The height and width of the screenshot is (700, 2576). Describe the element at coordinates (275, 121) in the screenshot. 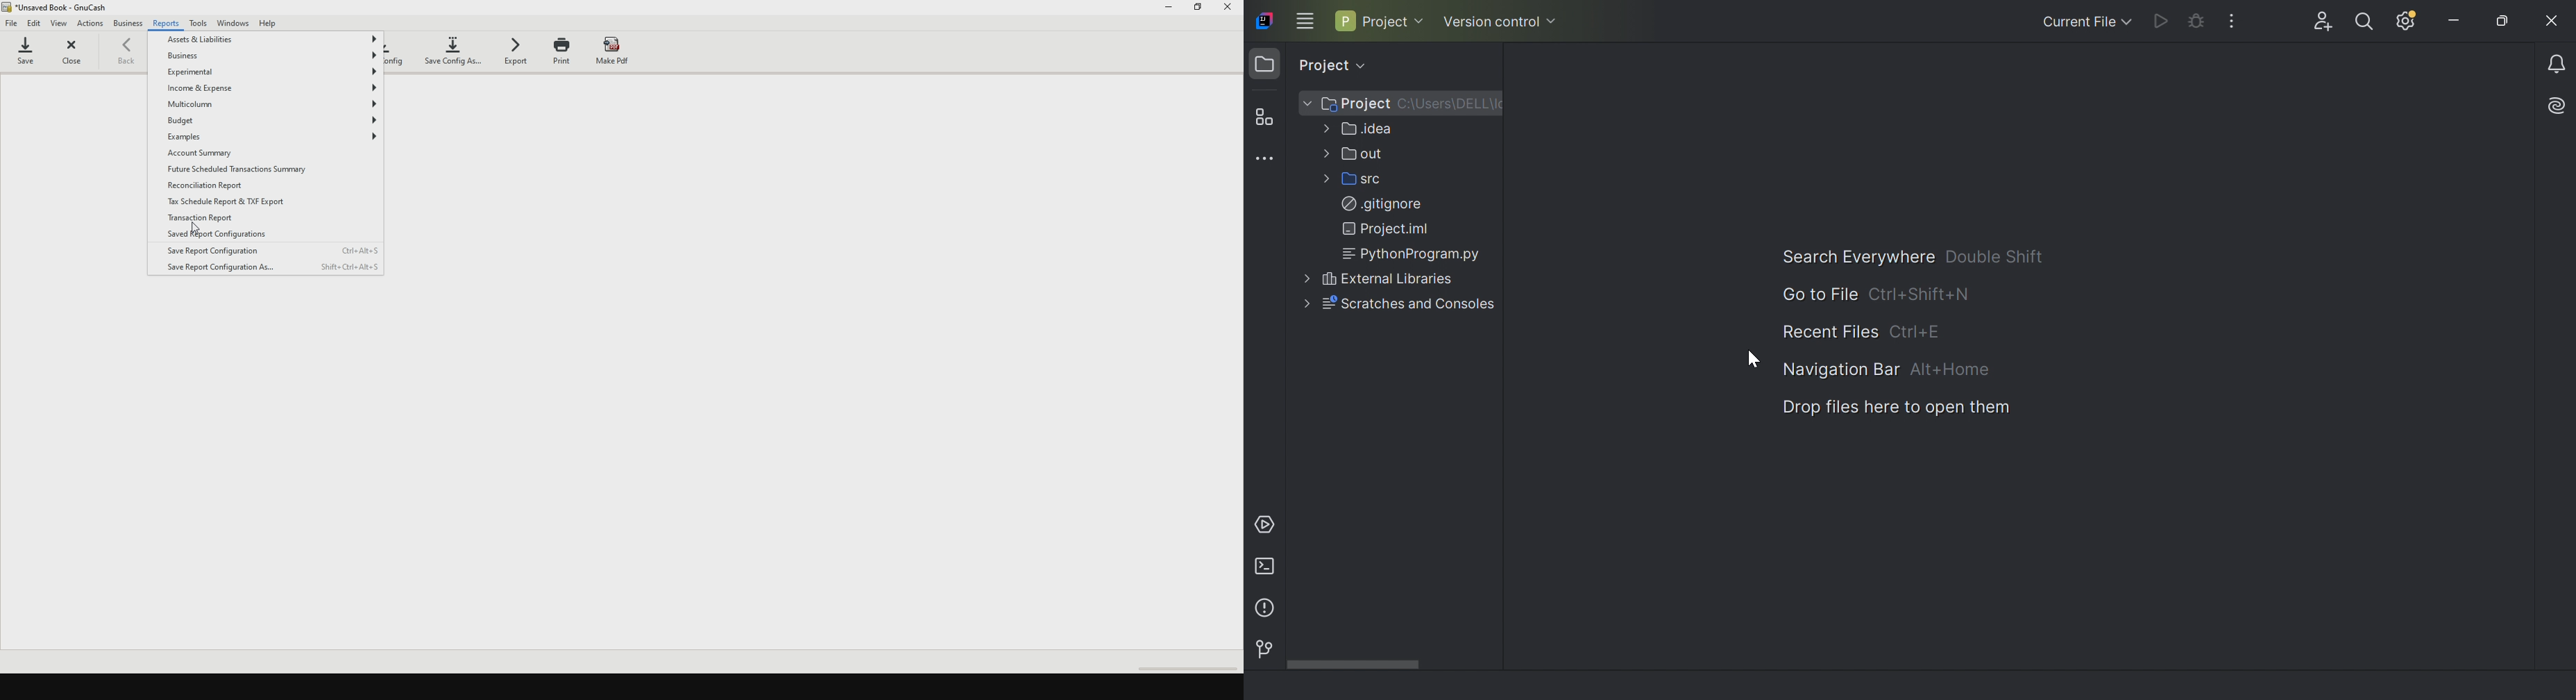

I see `budget` at that location.